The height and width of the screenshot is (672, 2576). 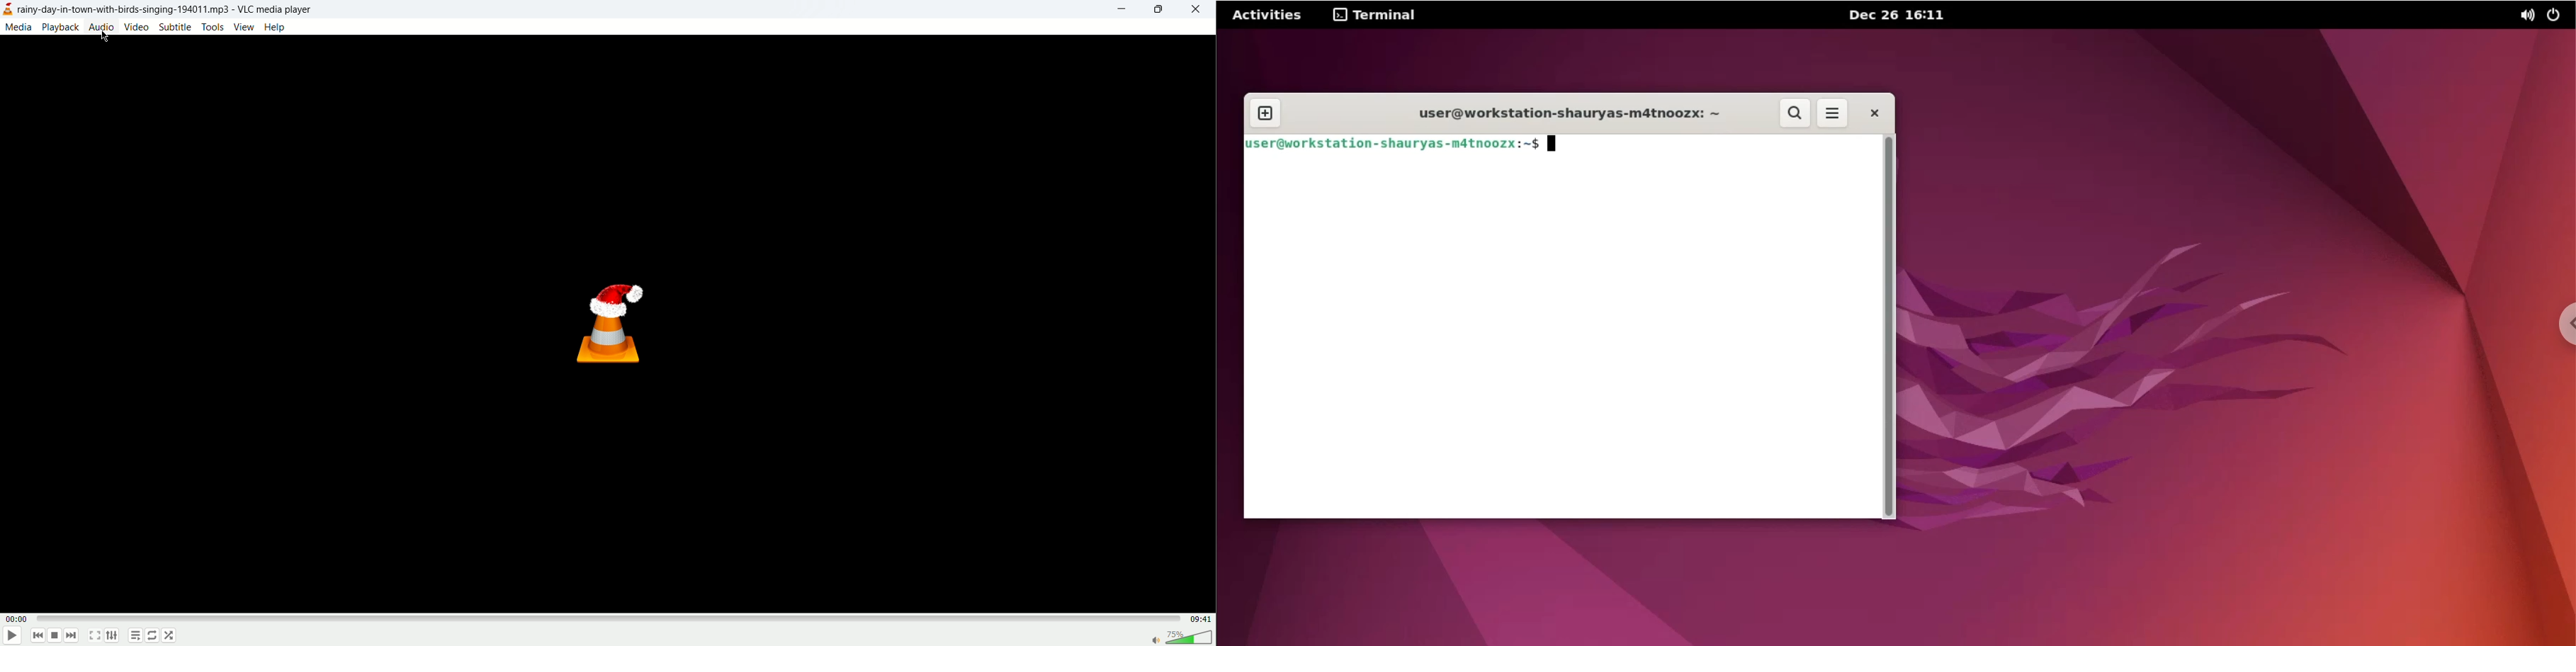 What do you see at coordinates (1878, 113) in the screenshot?
I see `close` at bounding box center [1878, 113].